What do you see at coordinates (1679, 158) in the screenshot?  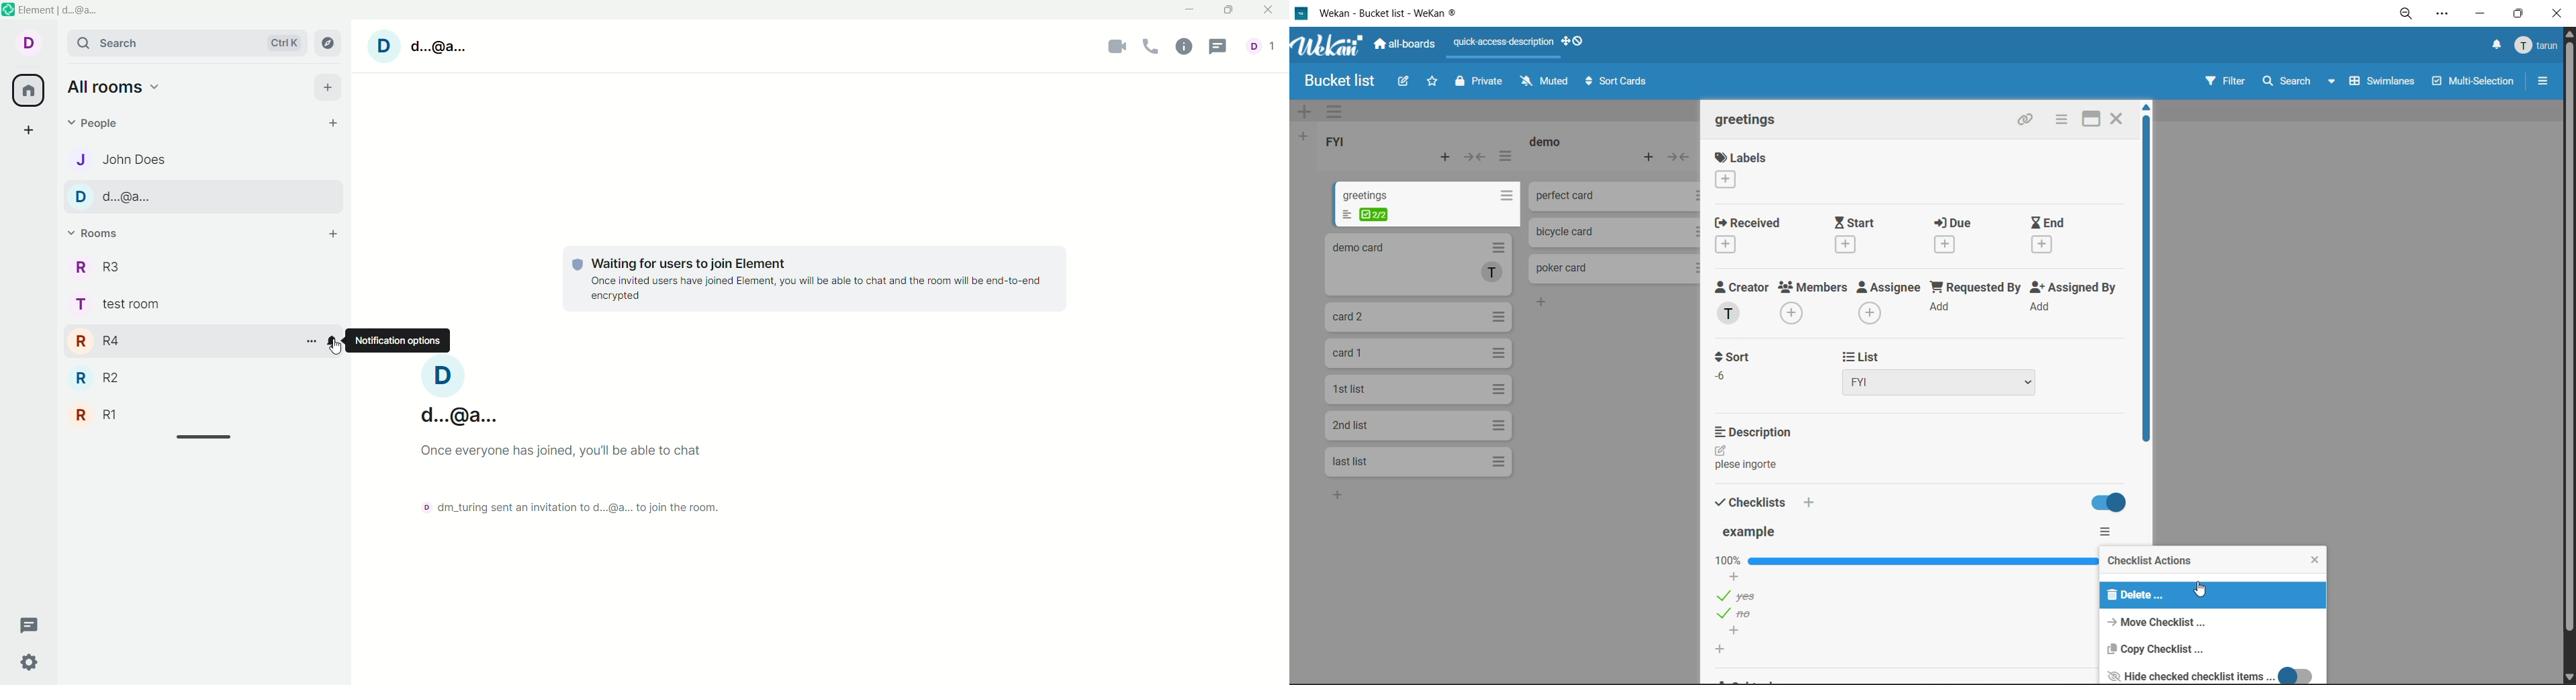 I see `collapse` at bounding box center [1679, 158].